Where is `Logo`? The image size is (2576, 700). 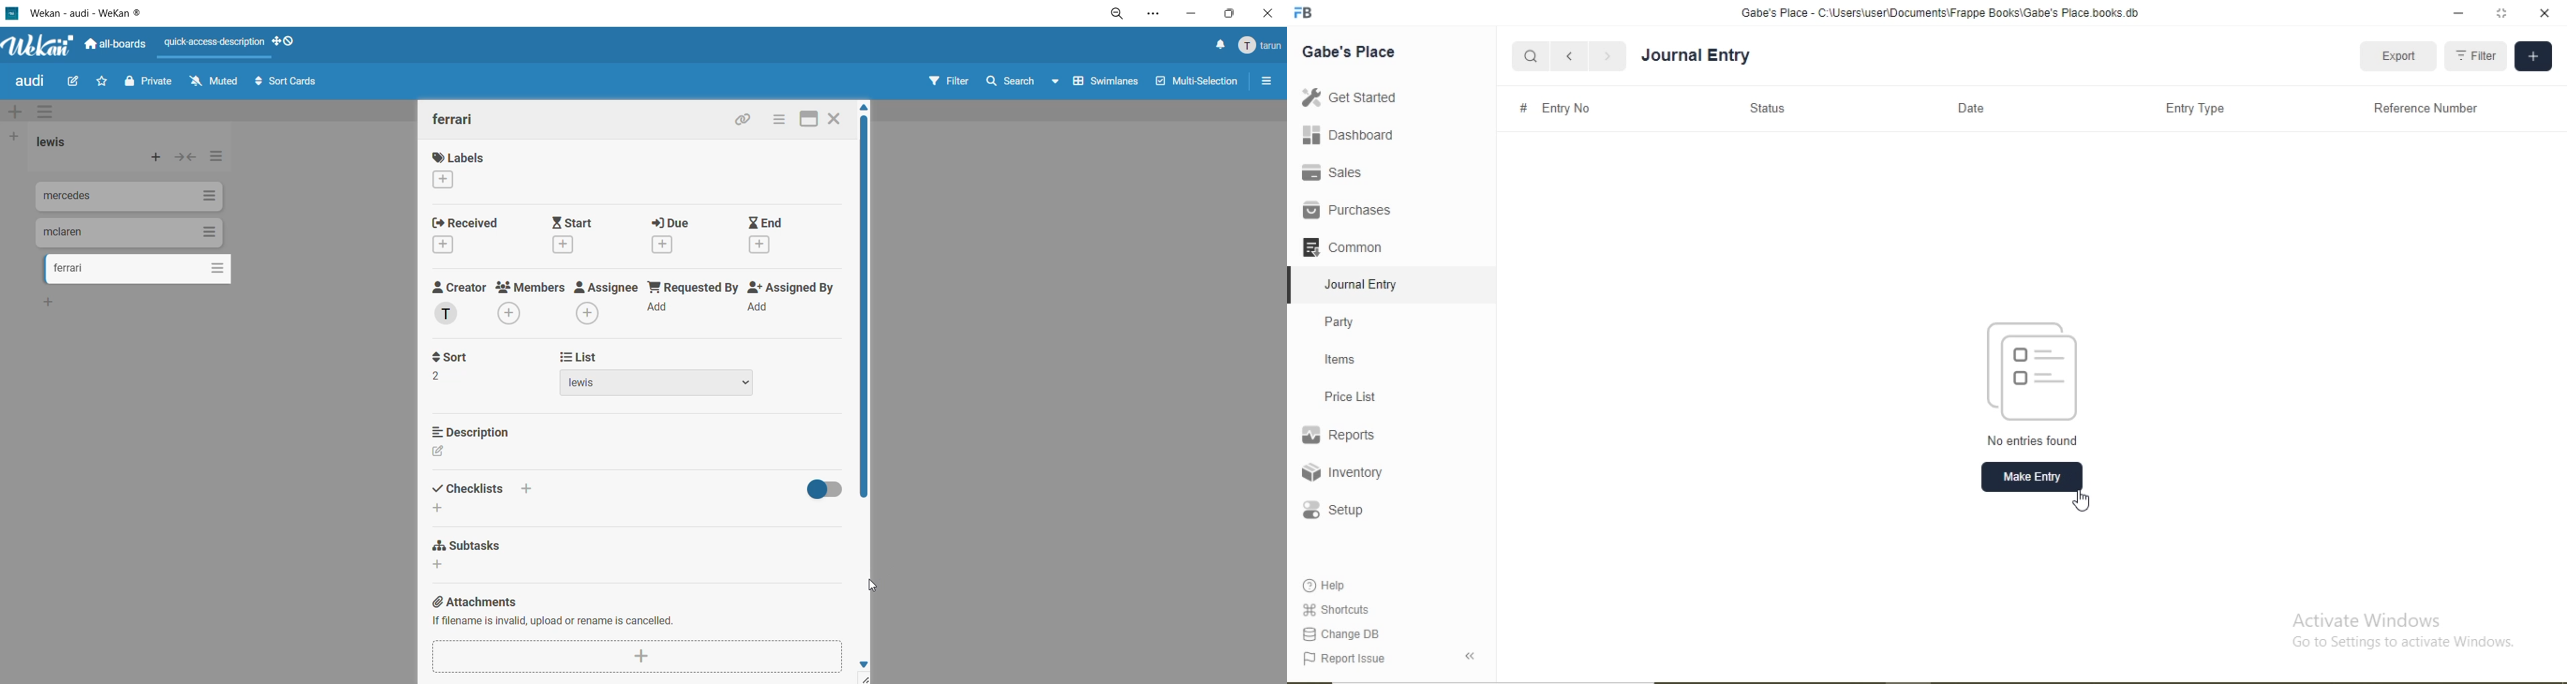 Logo is located at coordinates (2033, 372).